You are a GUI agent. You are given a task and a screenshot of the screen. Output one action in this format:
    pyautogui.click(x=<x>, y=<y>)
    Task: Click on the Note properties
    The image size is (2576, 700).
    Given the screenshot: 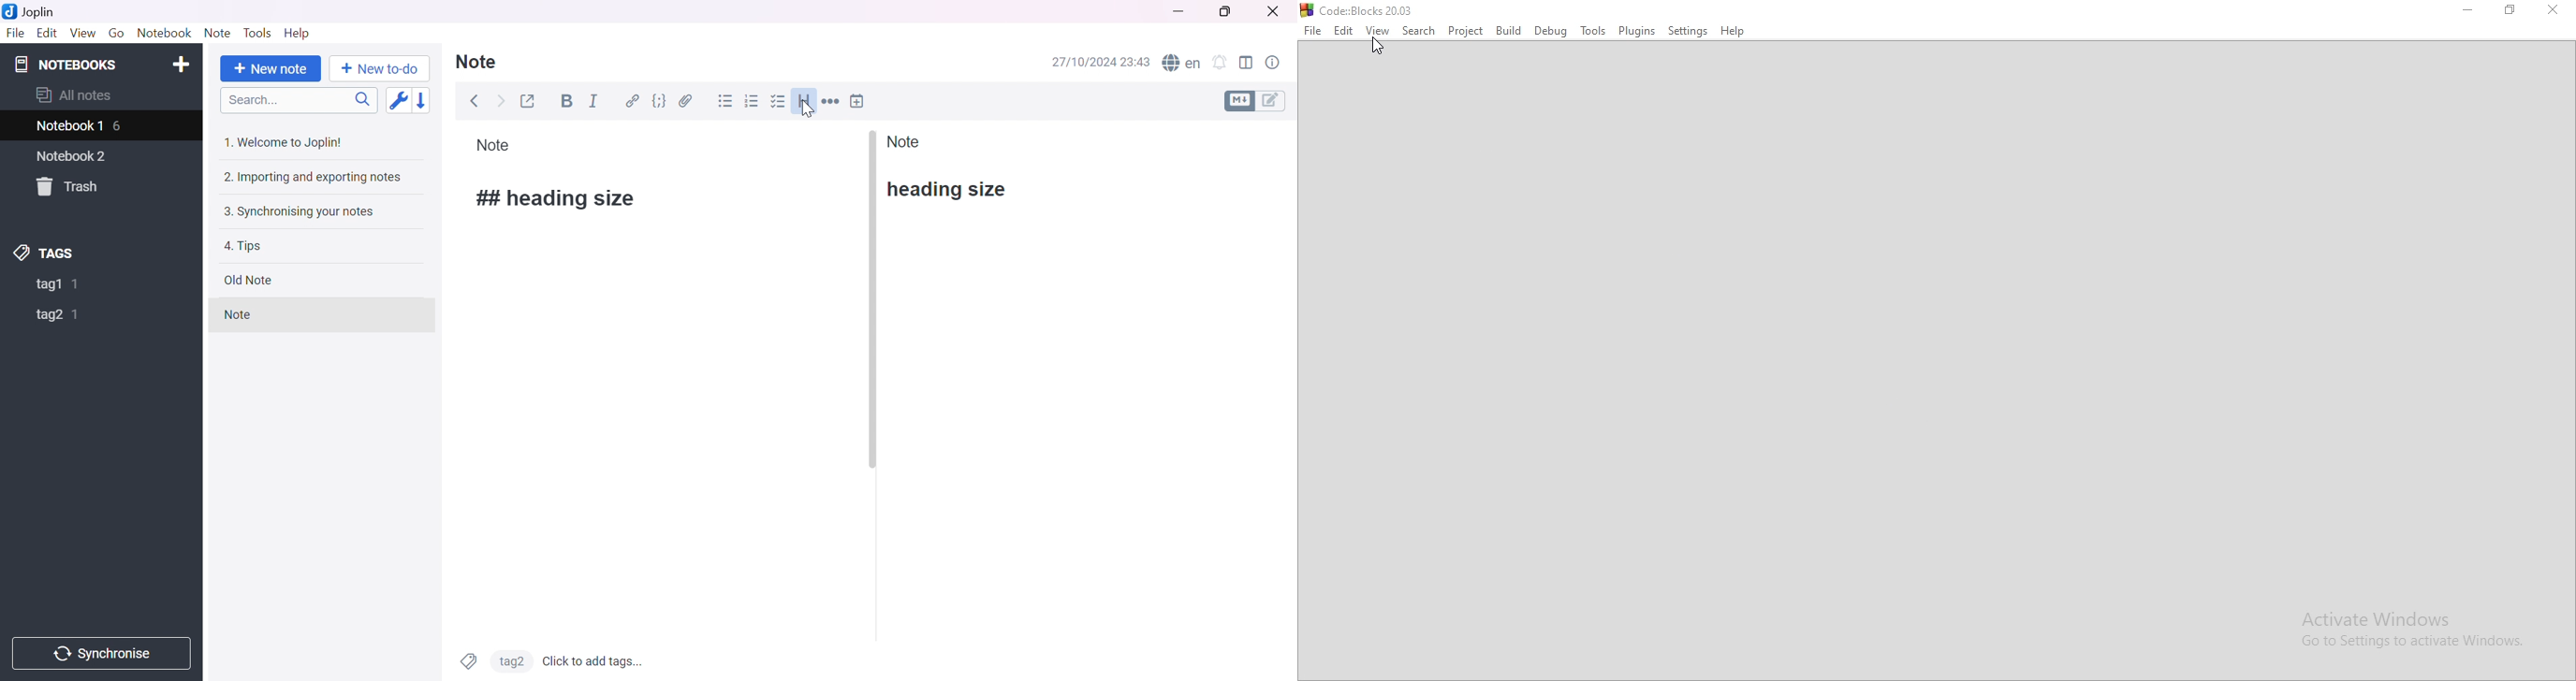 What is the action you would take?
    pyautogui.click(x=1274, y=63)
    